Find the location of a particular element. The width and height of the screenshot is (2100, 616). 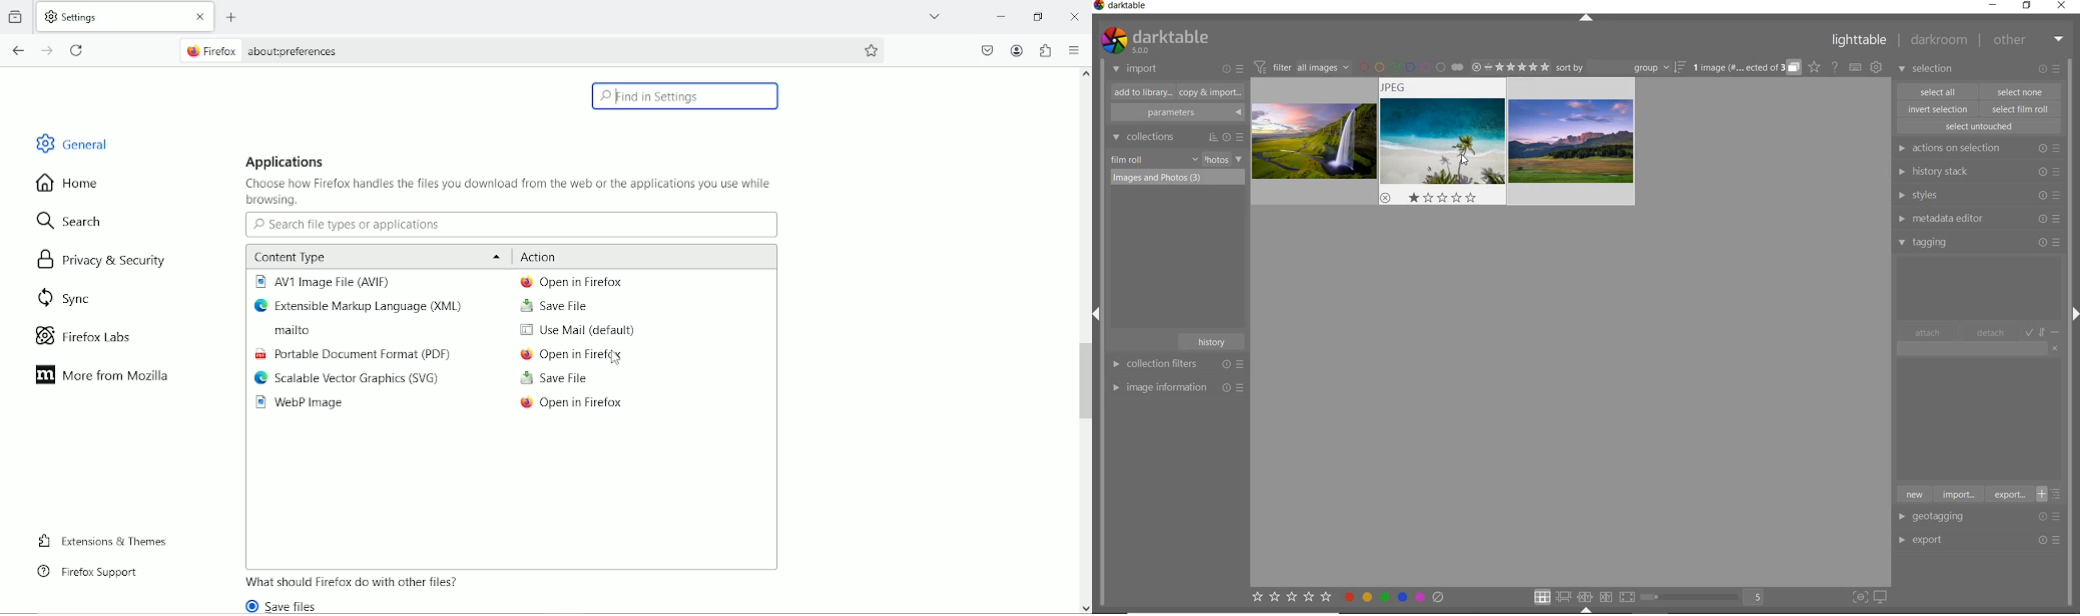

extensions is located at coordinates (1045, 50).